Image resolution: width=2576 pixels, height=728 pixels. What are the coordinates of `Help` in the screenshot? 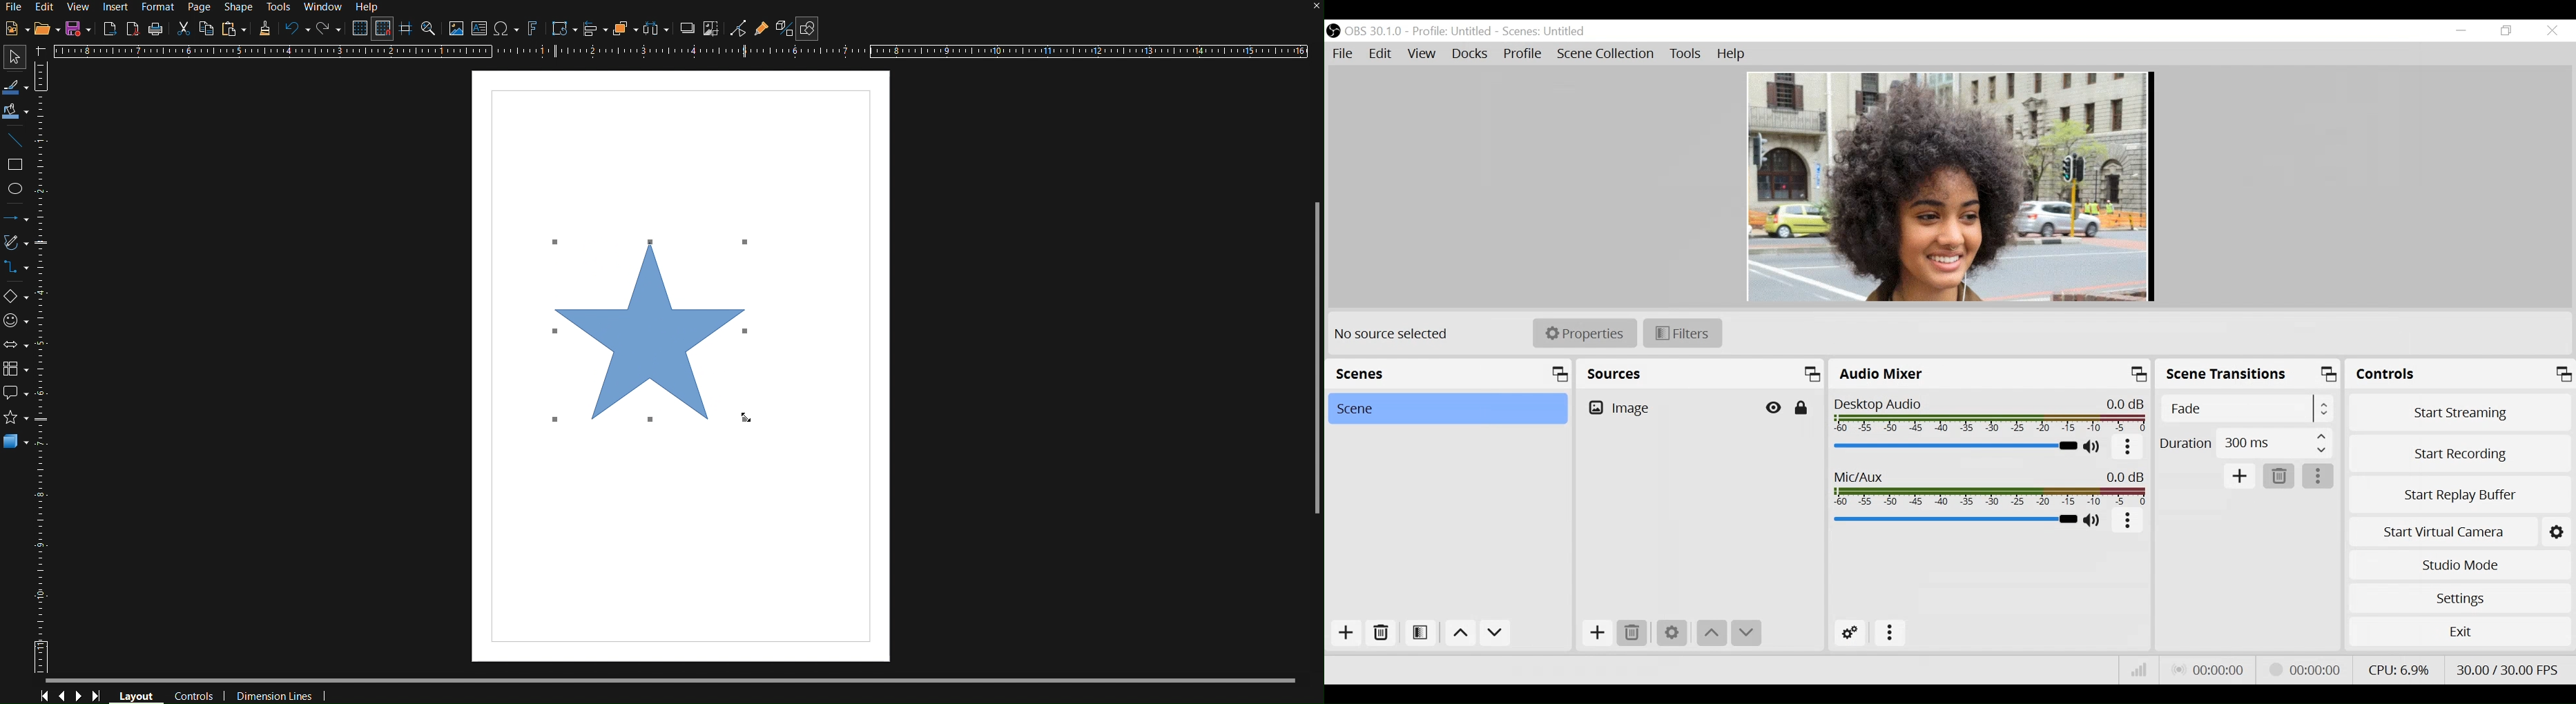 It's located at (369, 8).